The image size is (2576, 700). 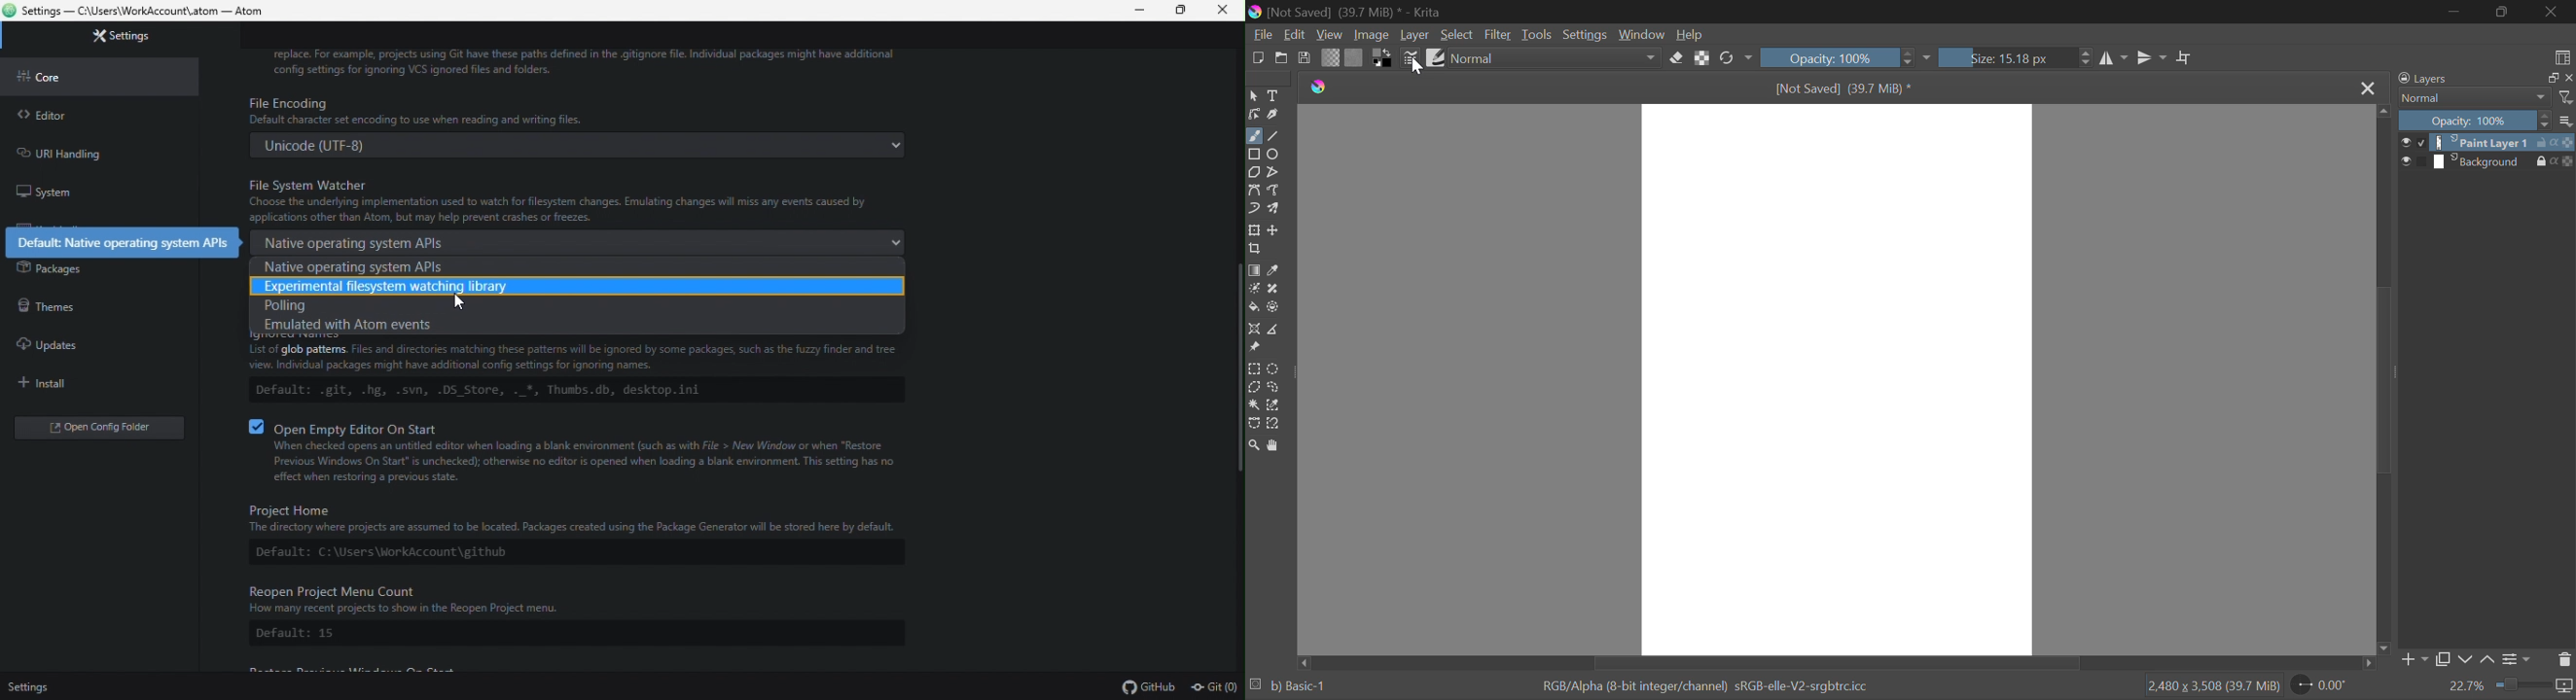 What do you see at coordinates (1585, 34) in the screenshot?
I see `Settings` at bounding box center [1585, 34].